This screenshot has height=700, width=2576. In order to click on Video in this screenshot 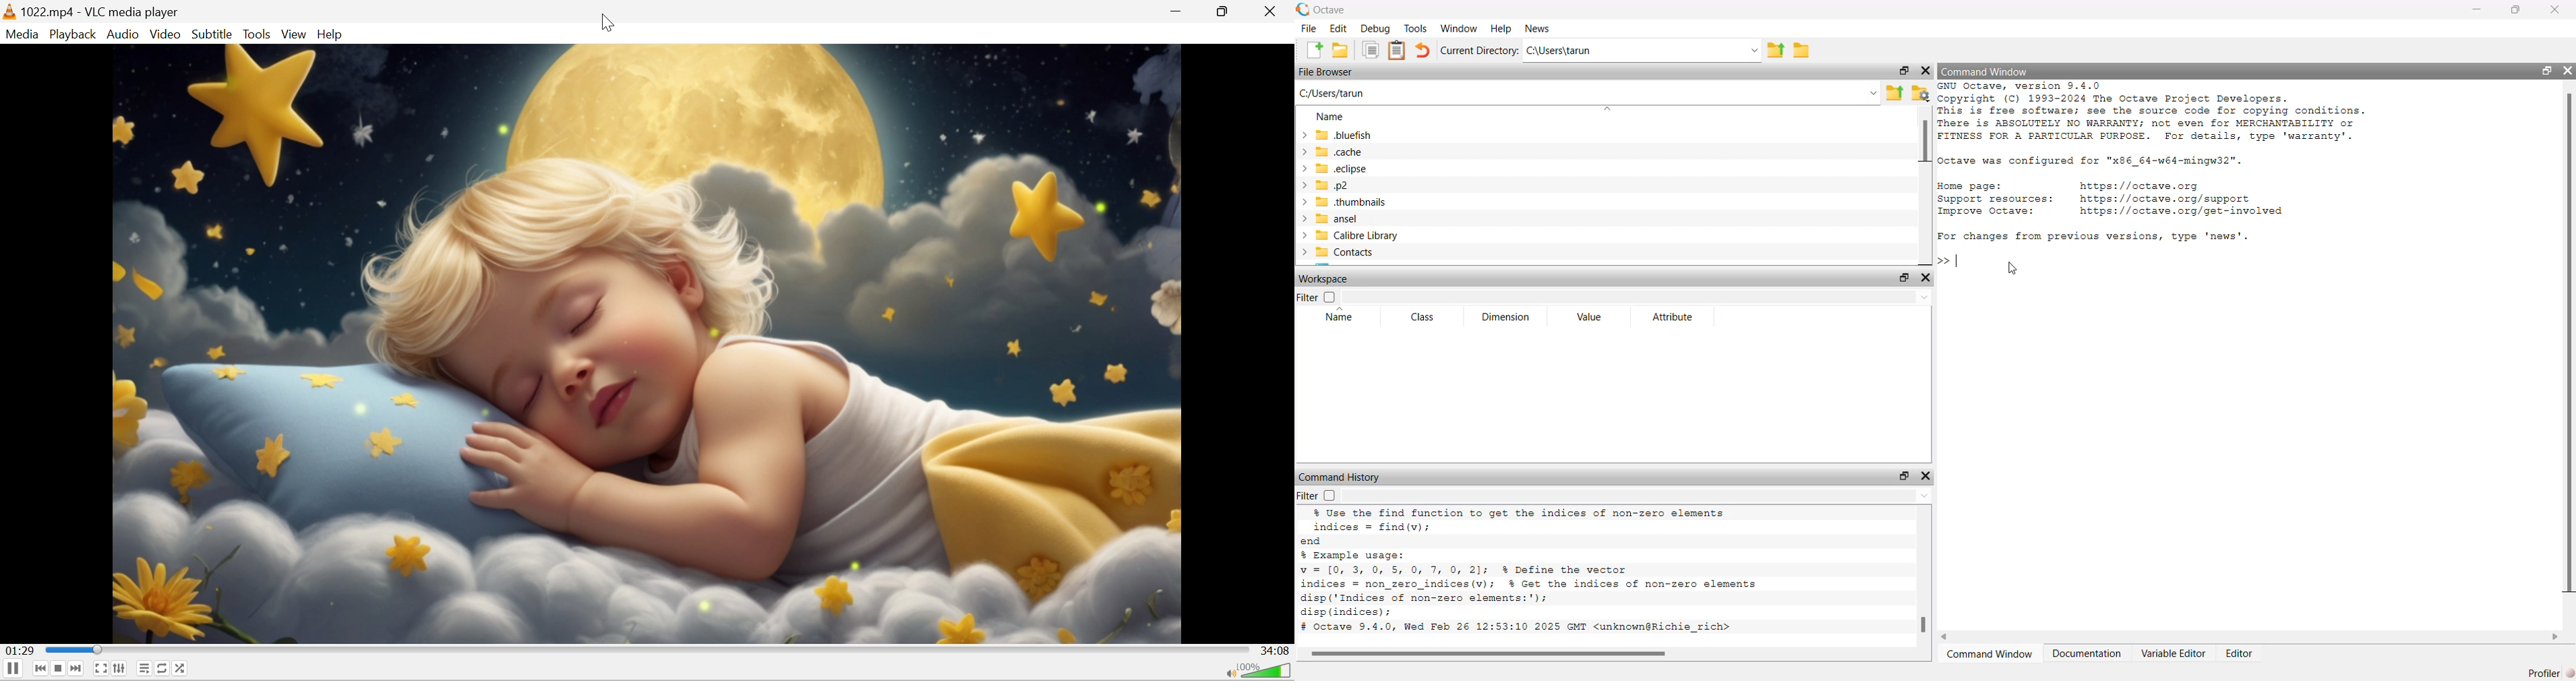, I will do `click(168, 34)`.